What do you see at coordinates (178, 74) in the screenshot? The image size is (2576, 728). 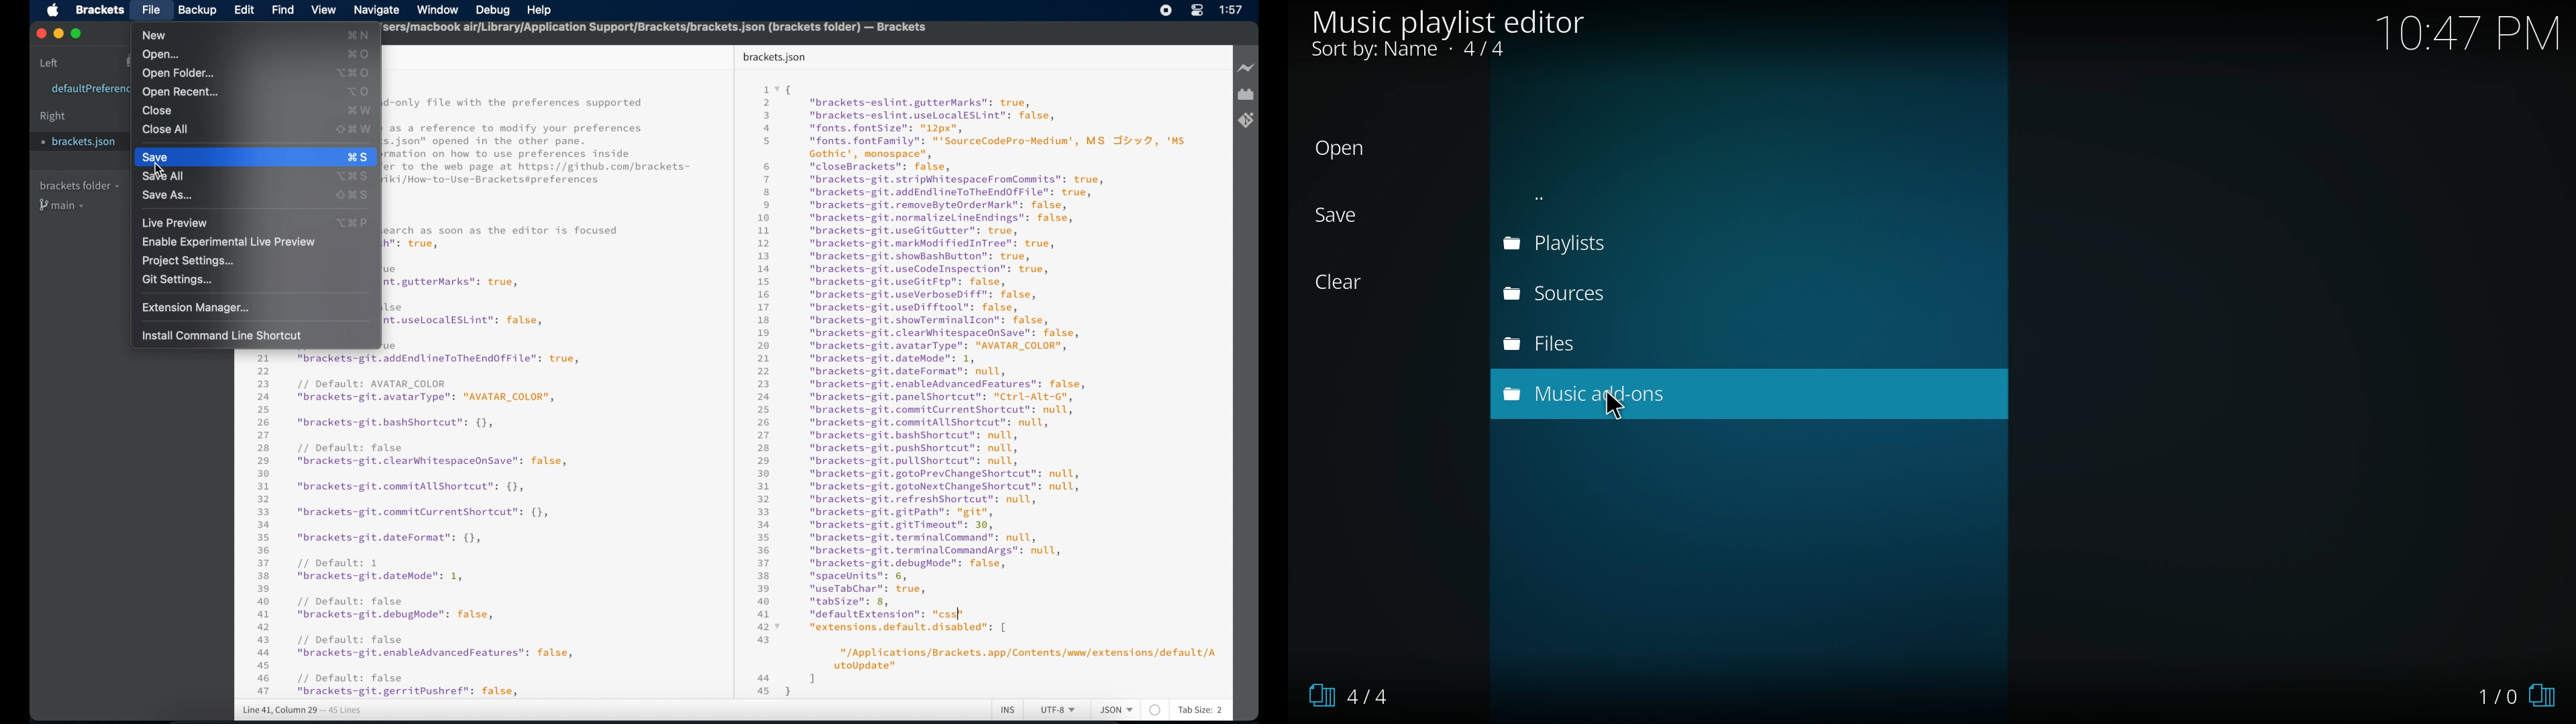 I see `open folder ` at bounding box center [178, 74].